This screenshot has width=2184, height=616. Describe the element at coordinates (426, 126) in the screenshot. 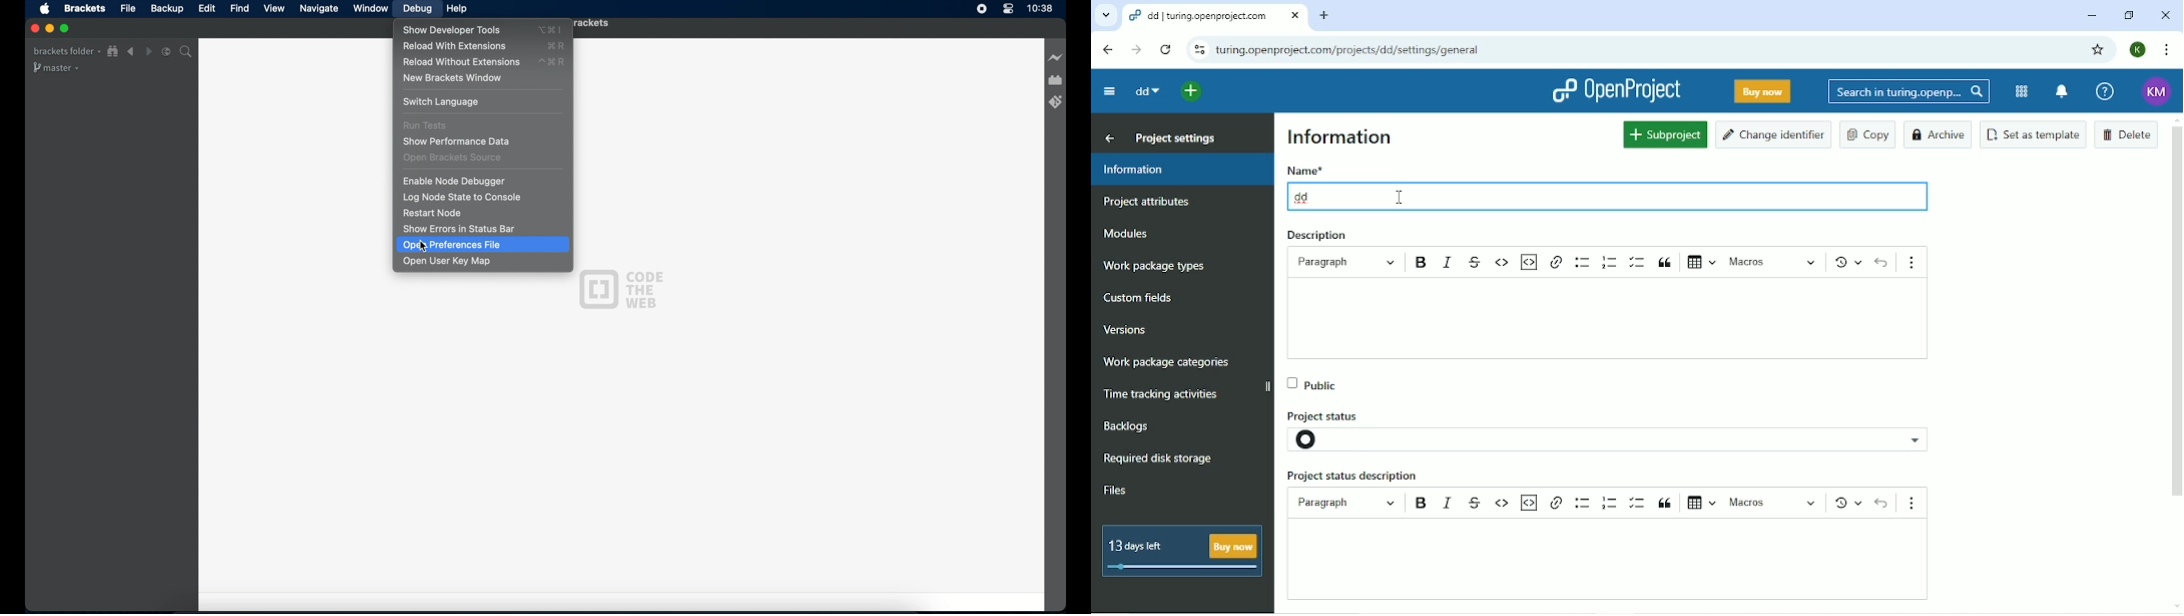

I see `run tests` at that location.